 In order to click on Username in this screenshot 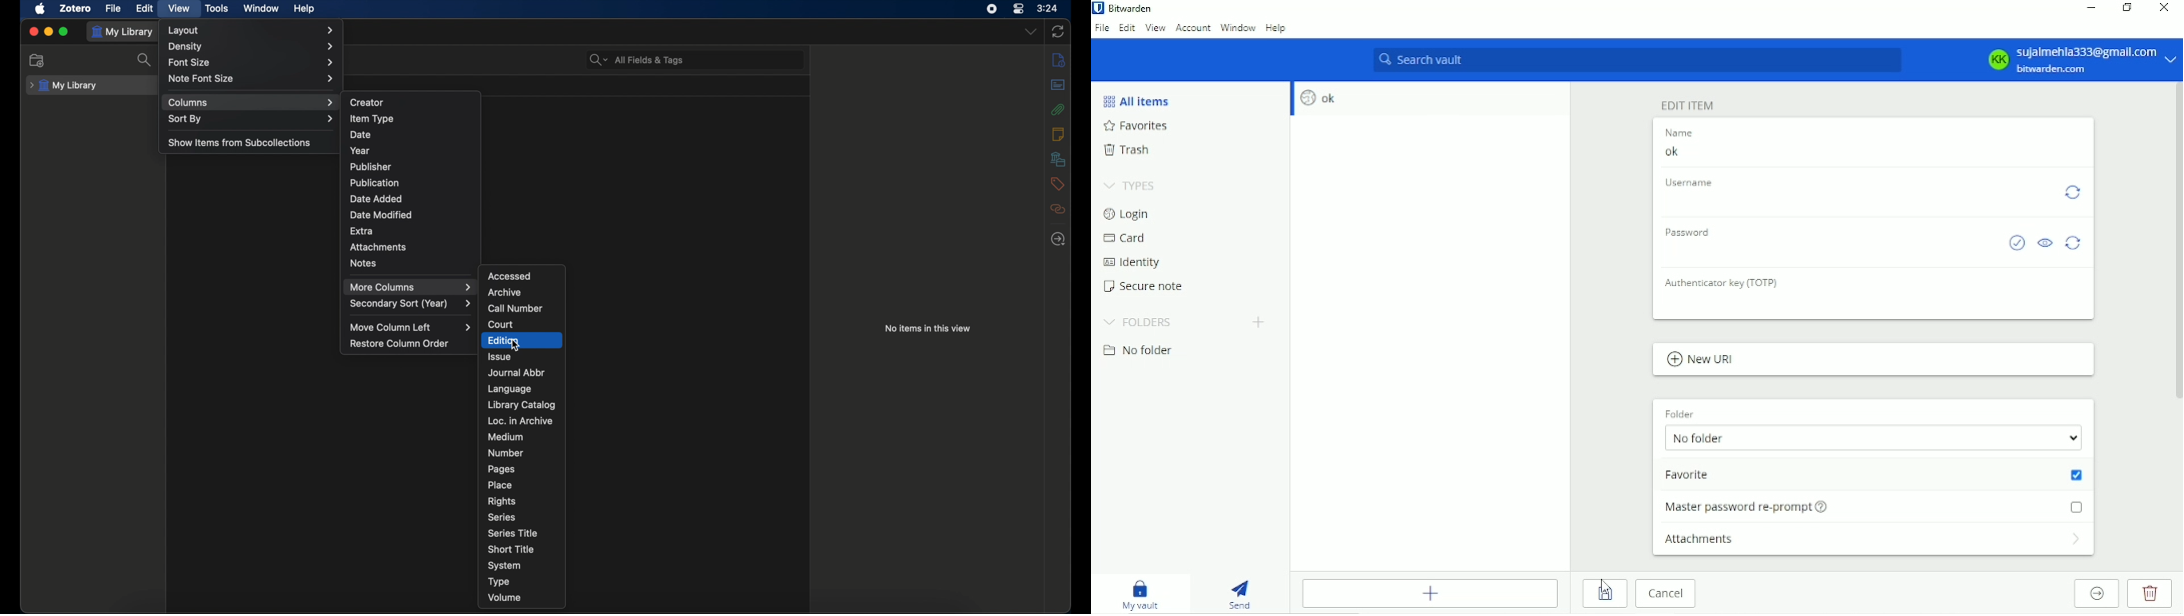, I will do `click(1692, 183)`.